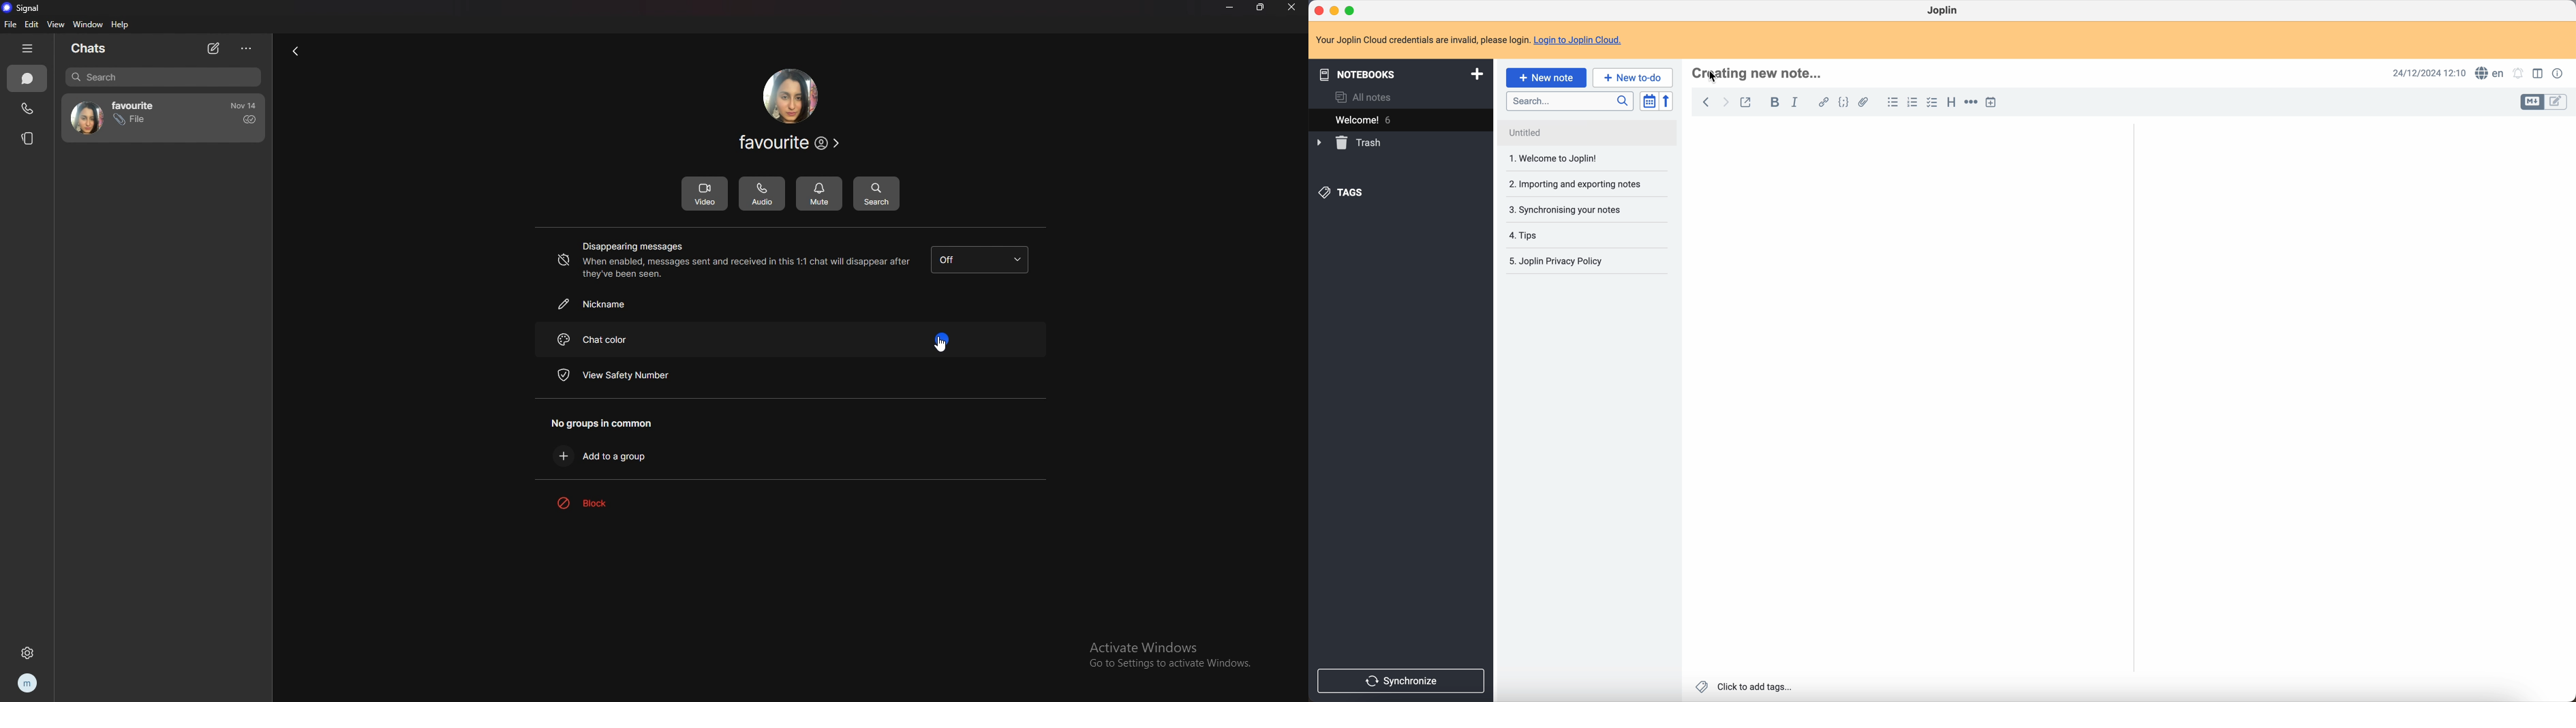 The width and height of the screenshot is (2576, 728). What do you see at coordinates (1746, 688) in the screenshot?
I see `click to add tags` at bounding box center [1746, 688].